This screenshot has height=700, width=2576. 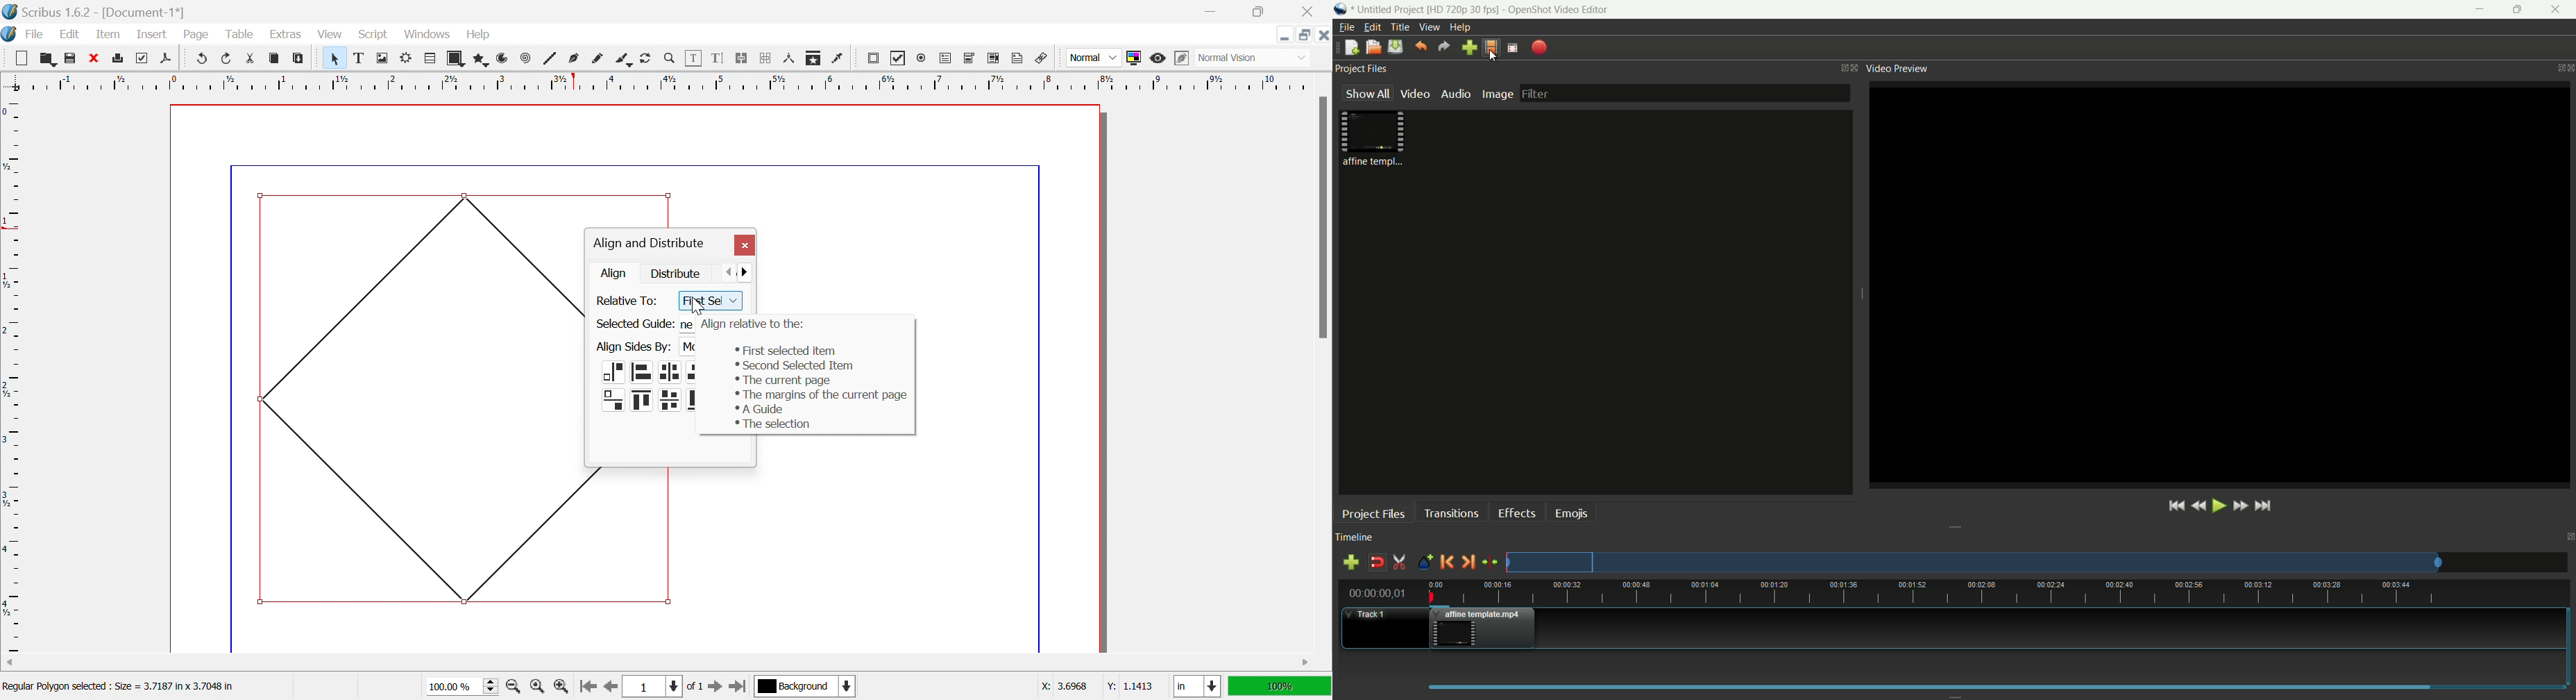 What do you see at coordinates (1311, 12) in the screenshot?
I see `Close` at bounding box center [1311, 12].